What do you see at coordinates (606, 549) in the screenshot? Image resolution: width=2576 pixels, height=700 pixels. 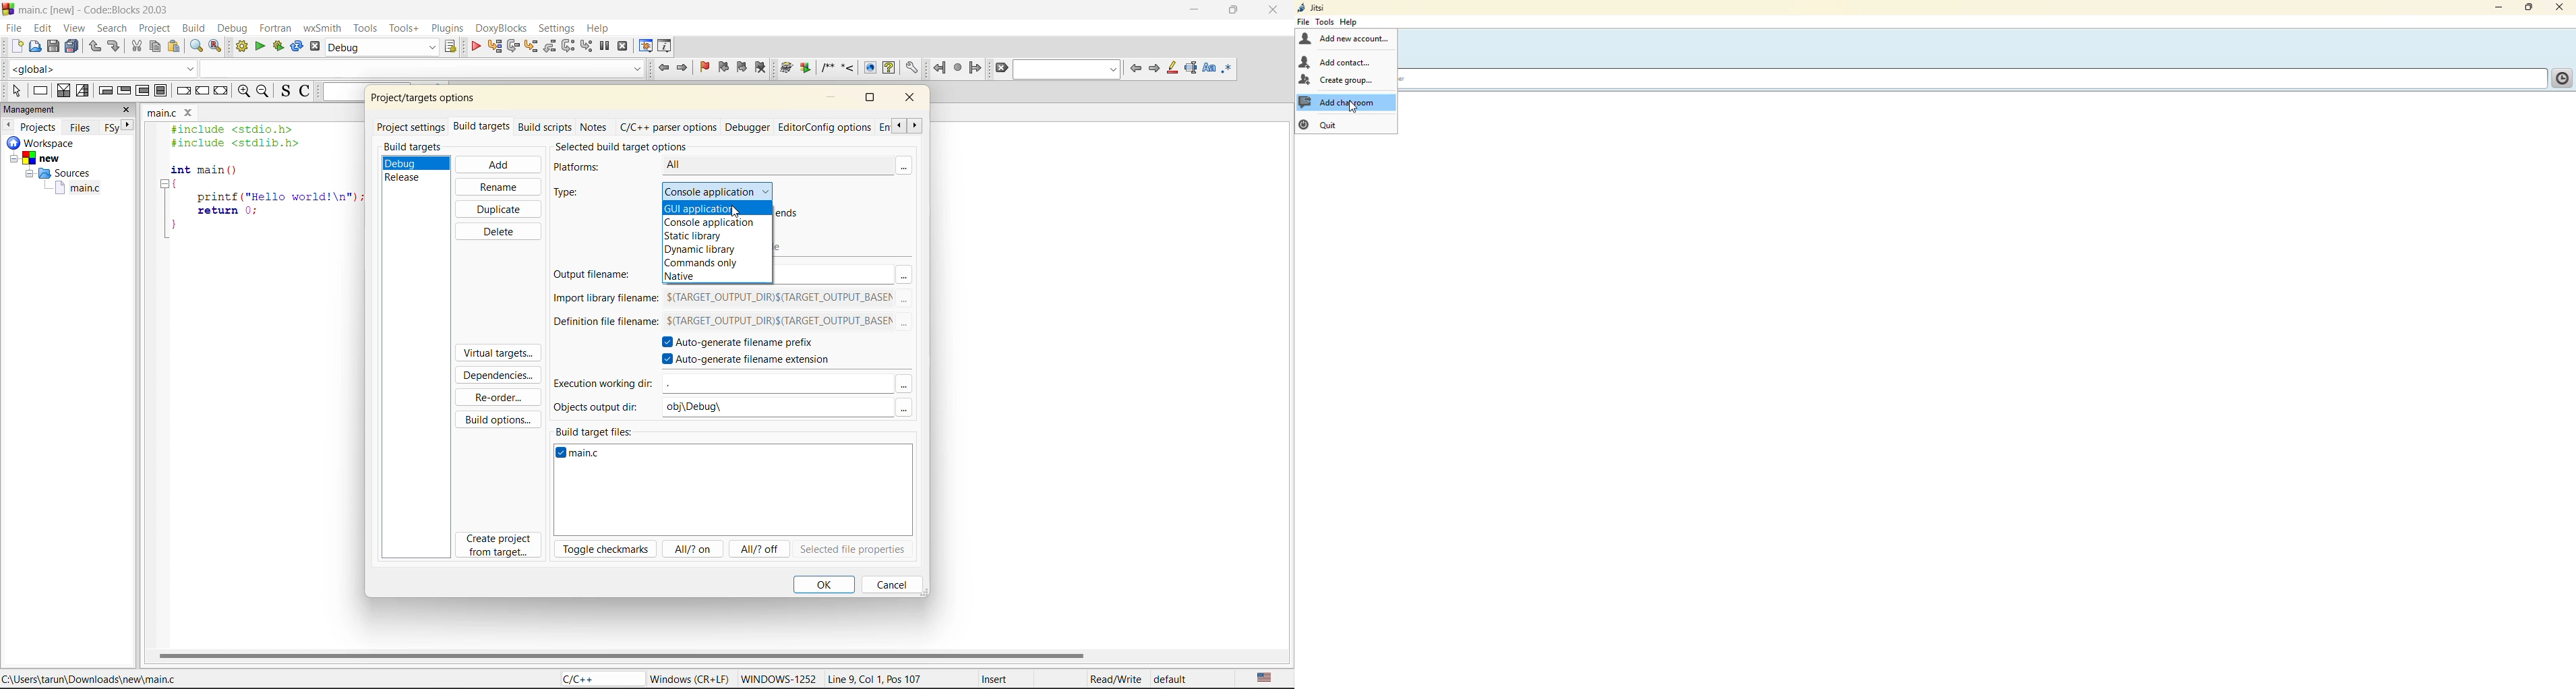 I see `toggle checkmarks` at bounding box center [606, 549].